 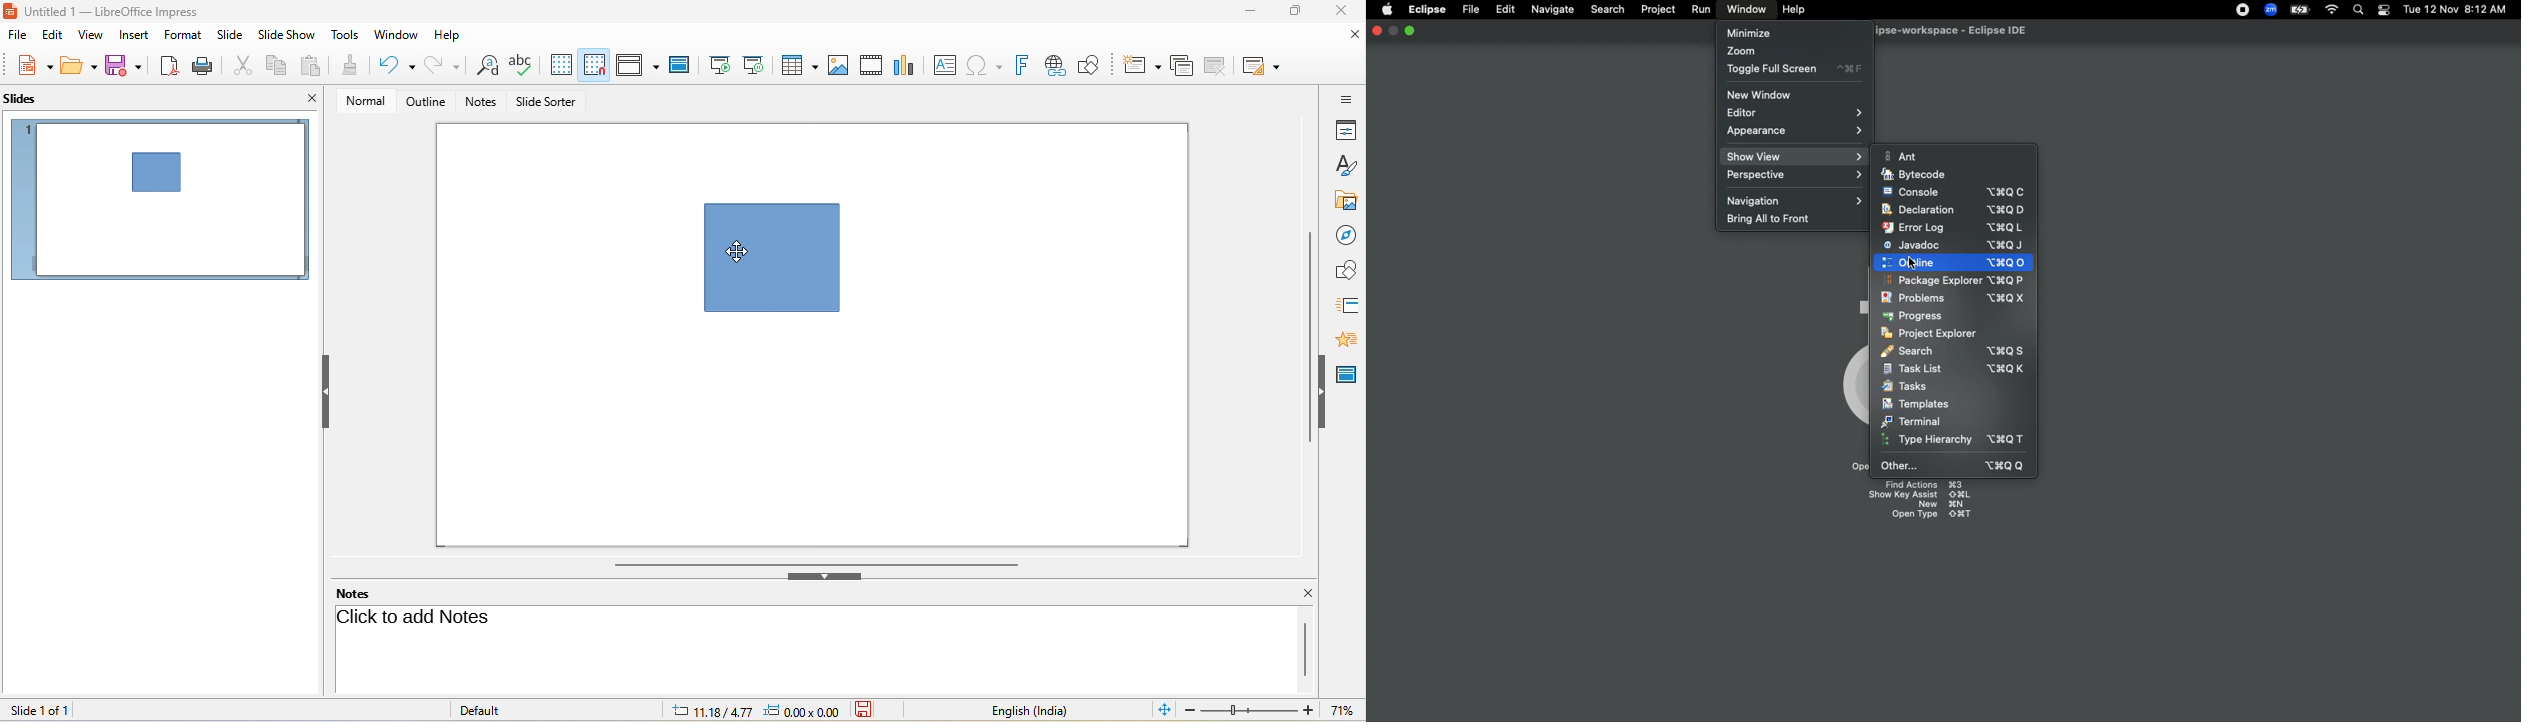 What do you see at coordinates (185, 36) in the screenshot?
I see `format` at bounding box center [185, 36].